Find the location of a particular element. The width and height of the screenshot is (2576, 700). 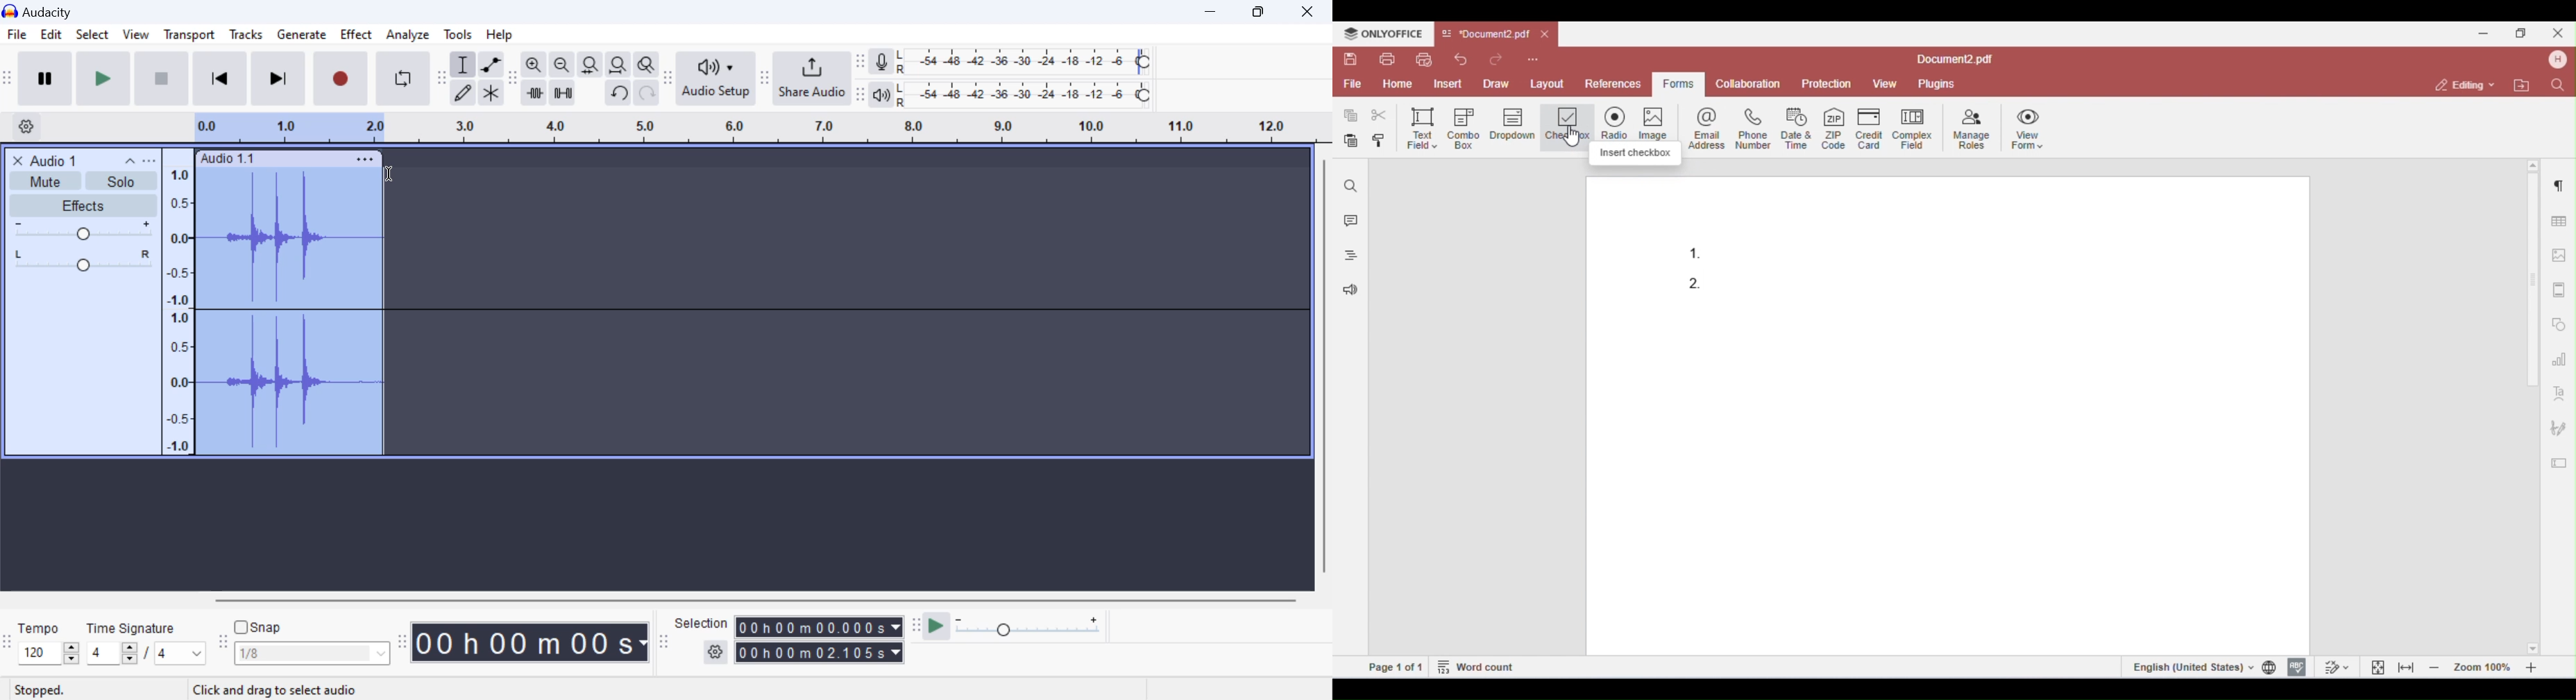

Application Tip is located at coordinates (325, 689).